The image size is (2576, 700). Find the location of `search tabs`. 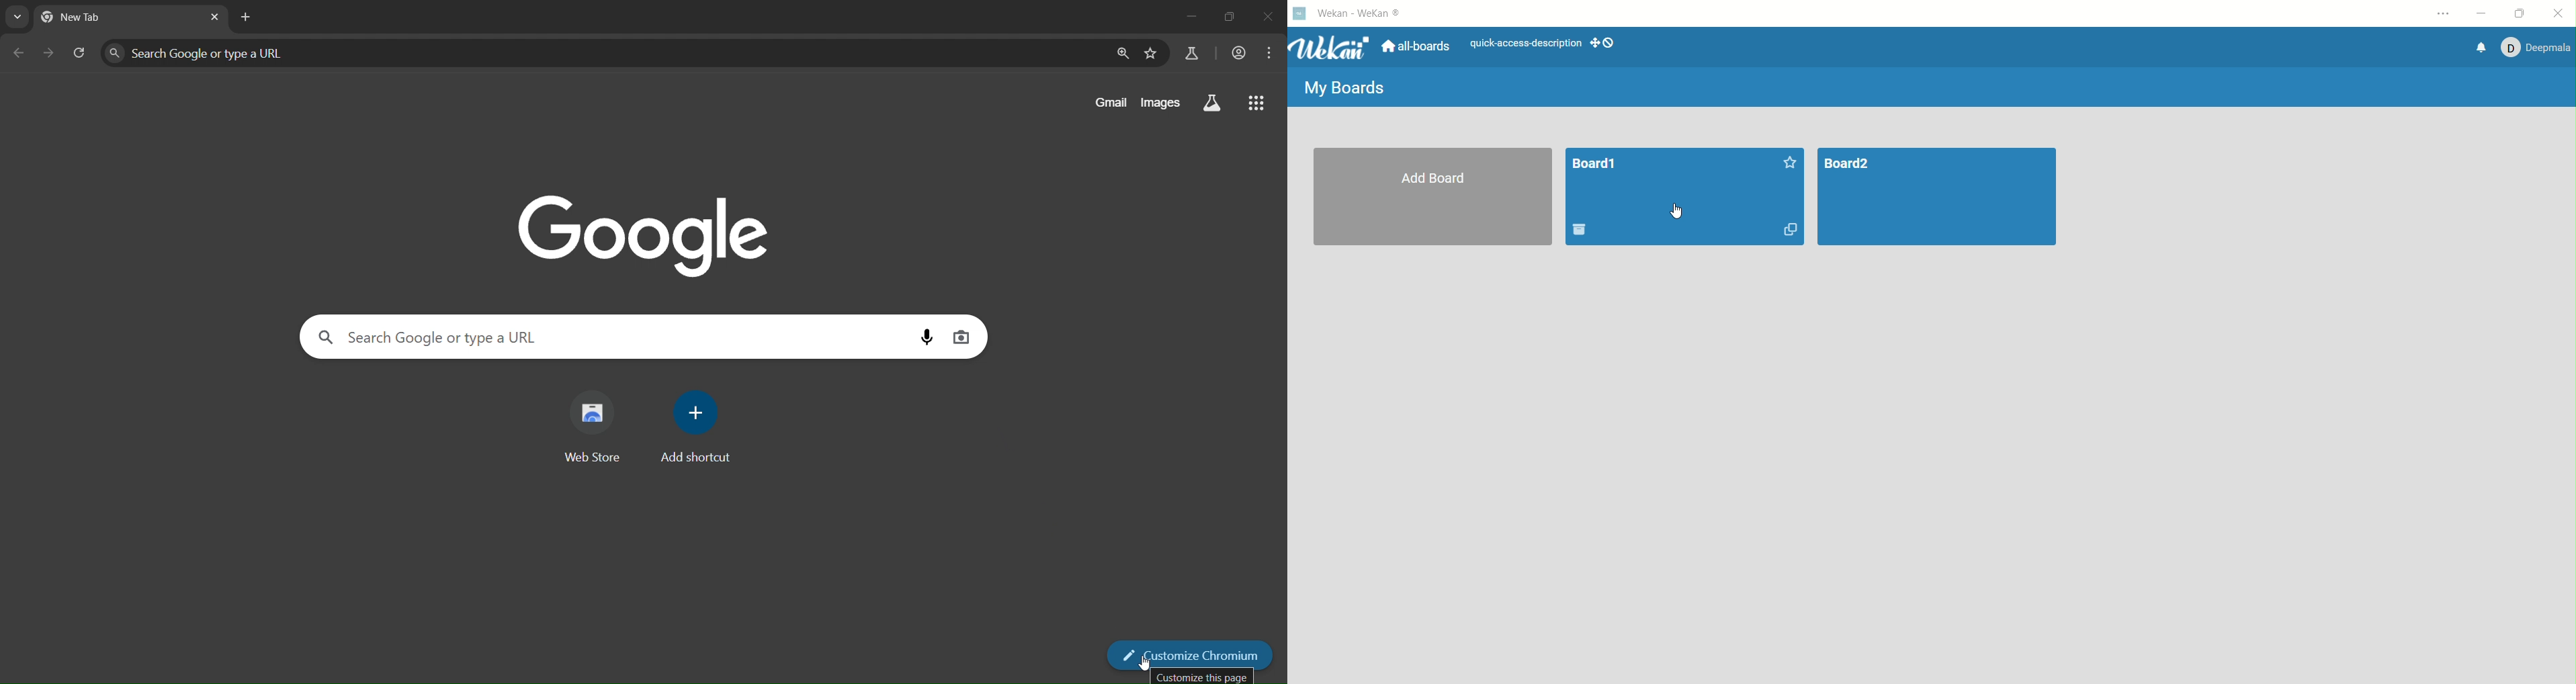

search tabs is located at coordinates (15, 17).